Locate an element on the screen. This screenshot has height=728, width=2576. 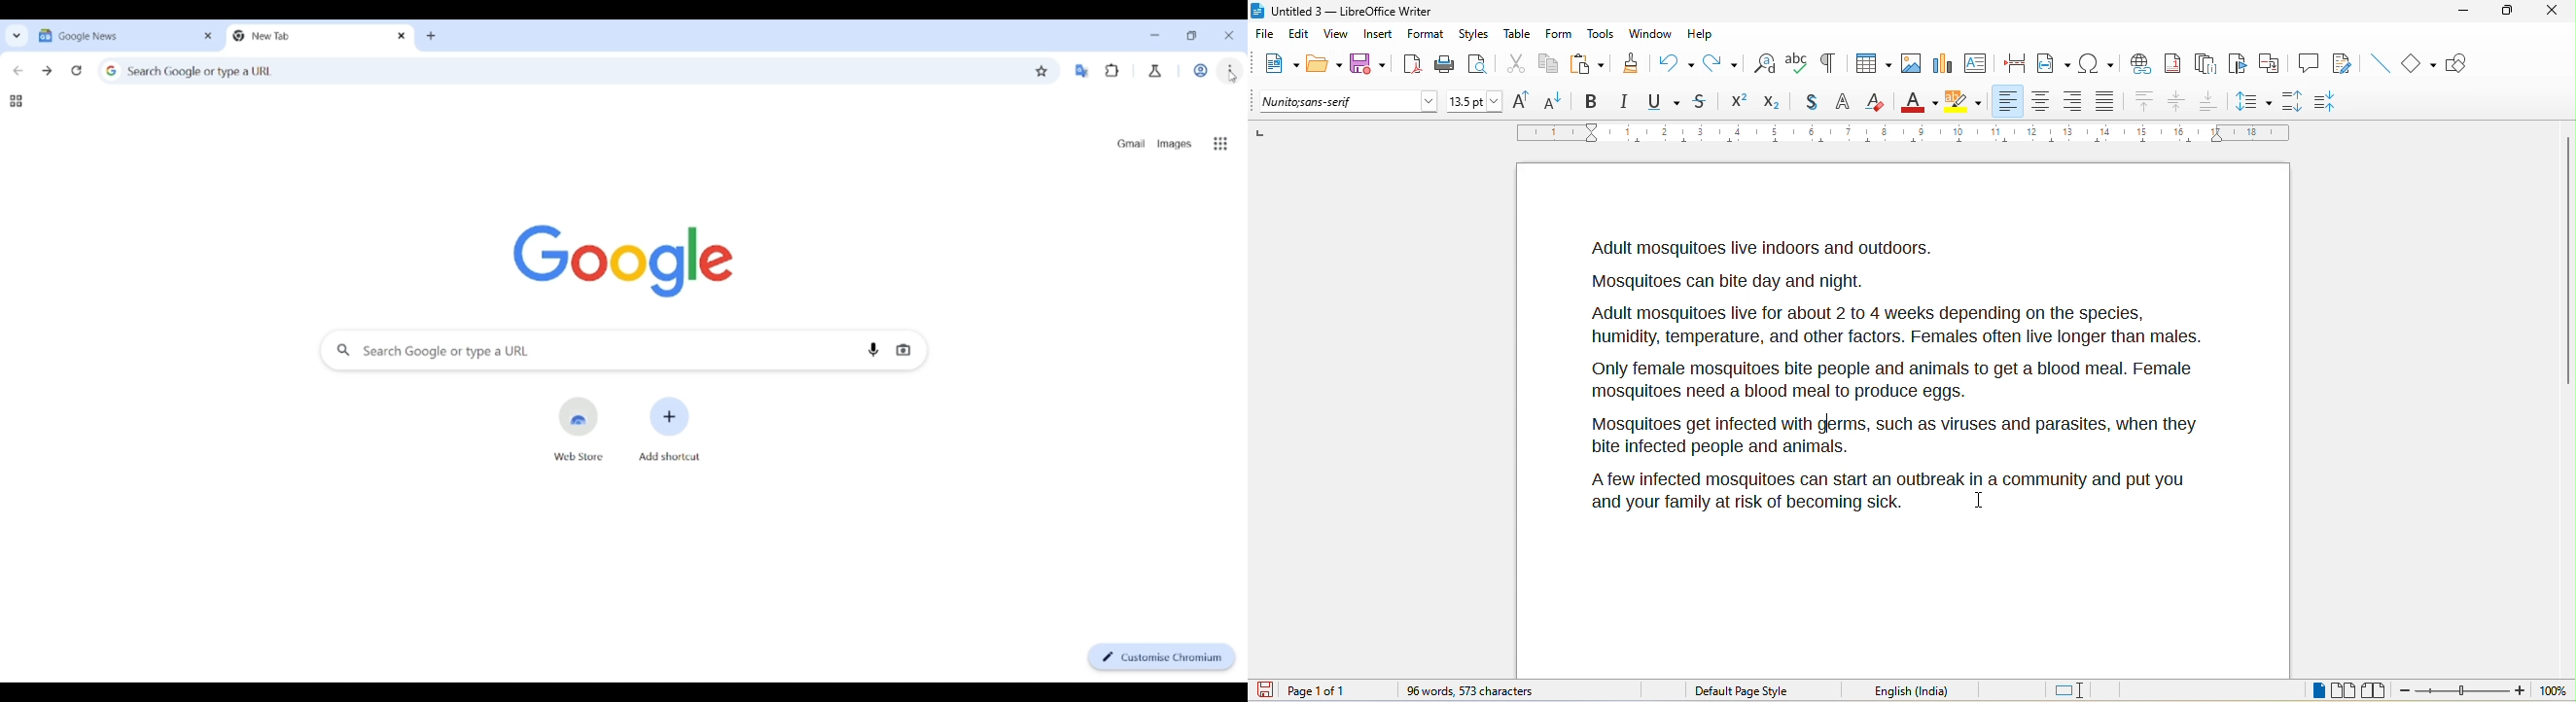
align center is located at coordinates (2039, 102).